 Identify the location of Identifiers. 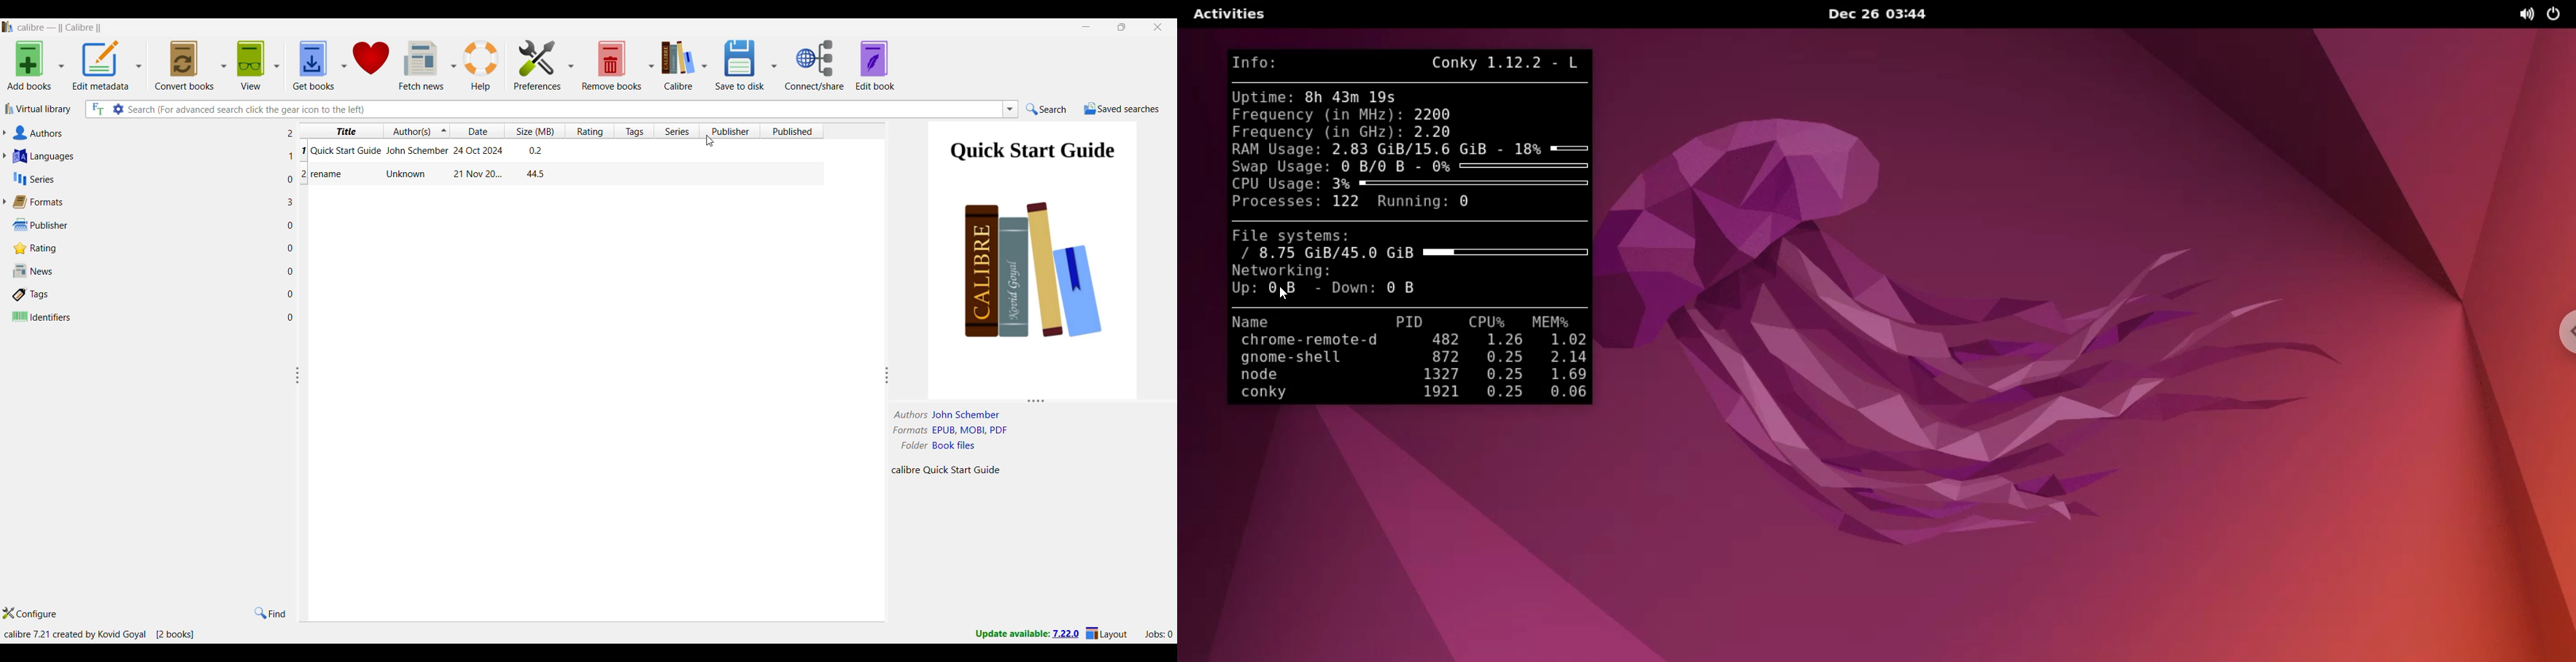
(145, 316).